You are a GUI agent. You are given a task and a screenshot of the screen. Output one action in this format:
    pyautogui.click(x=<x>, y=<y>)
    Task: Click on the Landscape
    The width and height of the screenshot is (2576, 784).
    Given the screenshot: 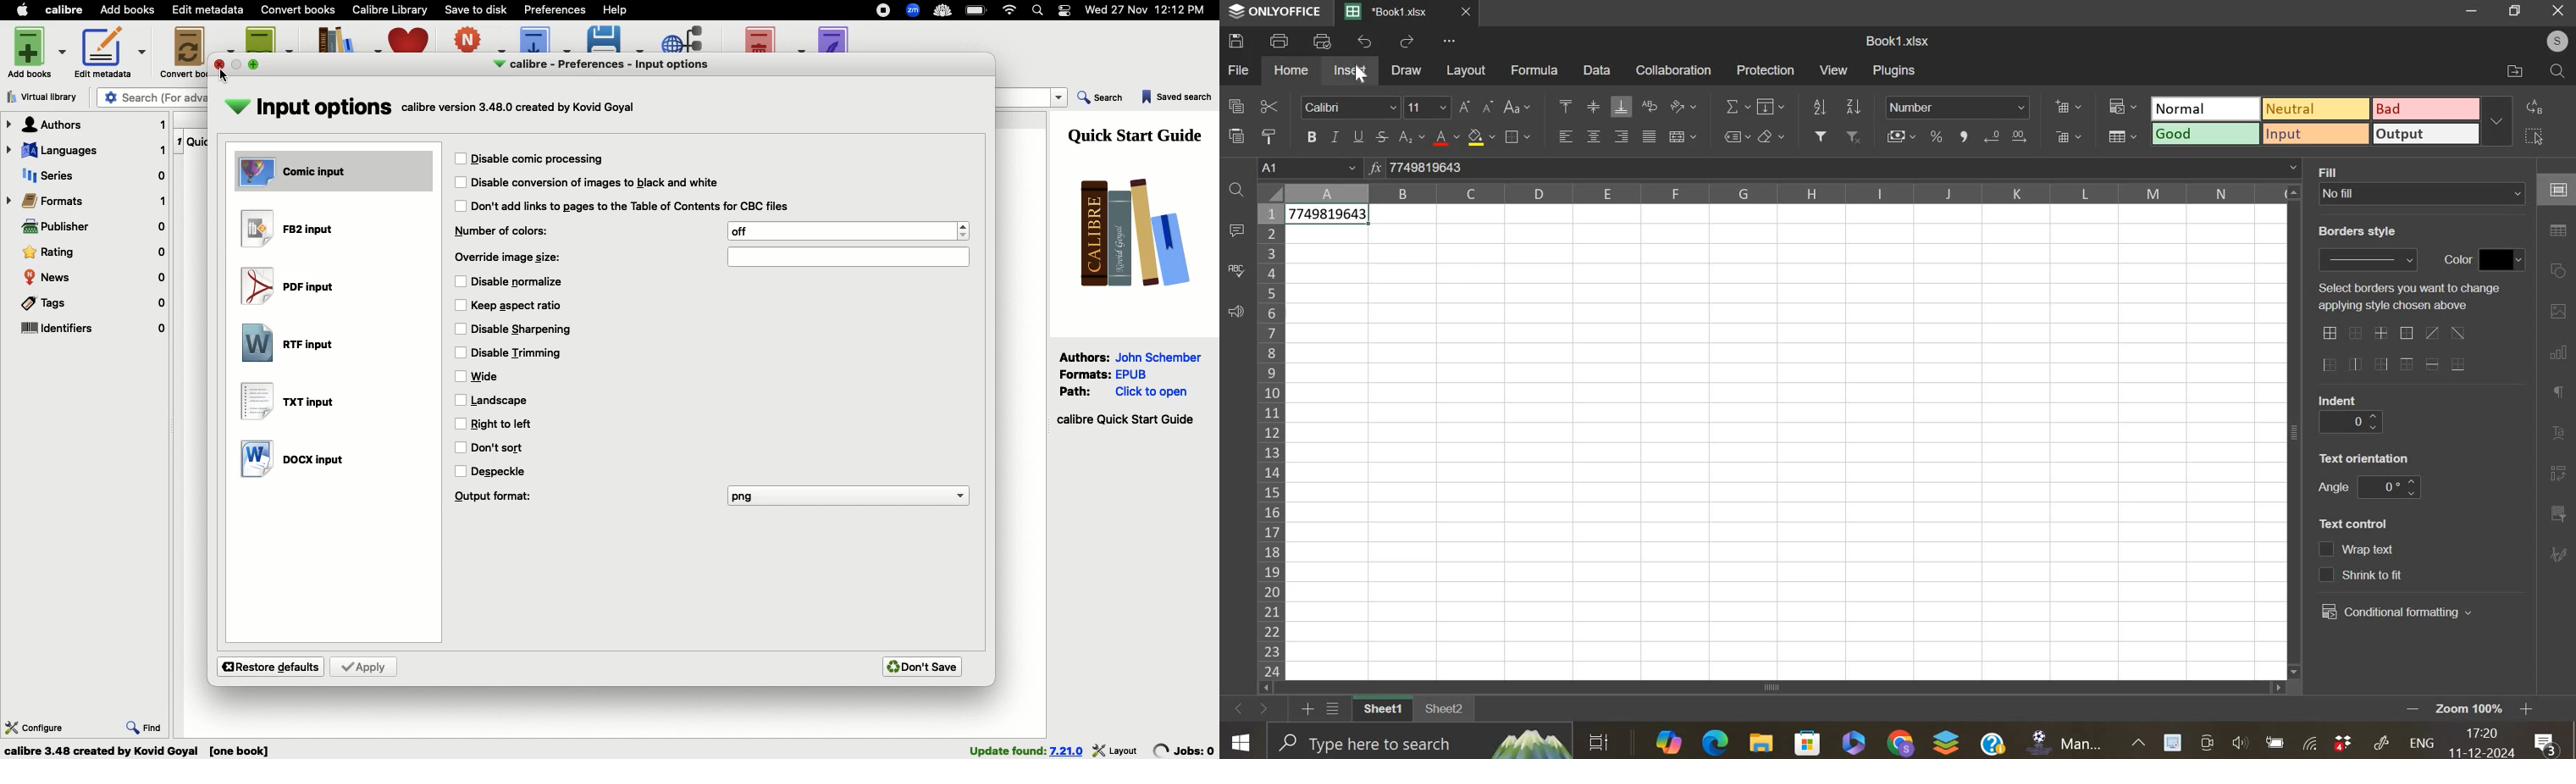 What is the action you would take?
    pyautogui.click(x=503, y=400)
    